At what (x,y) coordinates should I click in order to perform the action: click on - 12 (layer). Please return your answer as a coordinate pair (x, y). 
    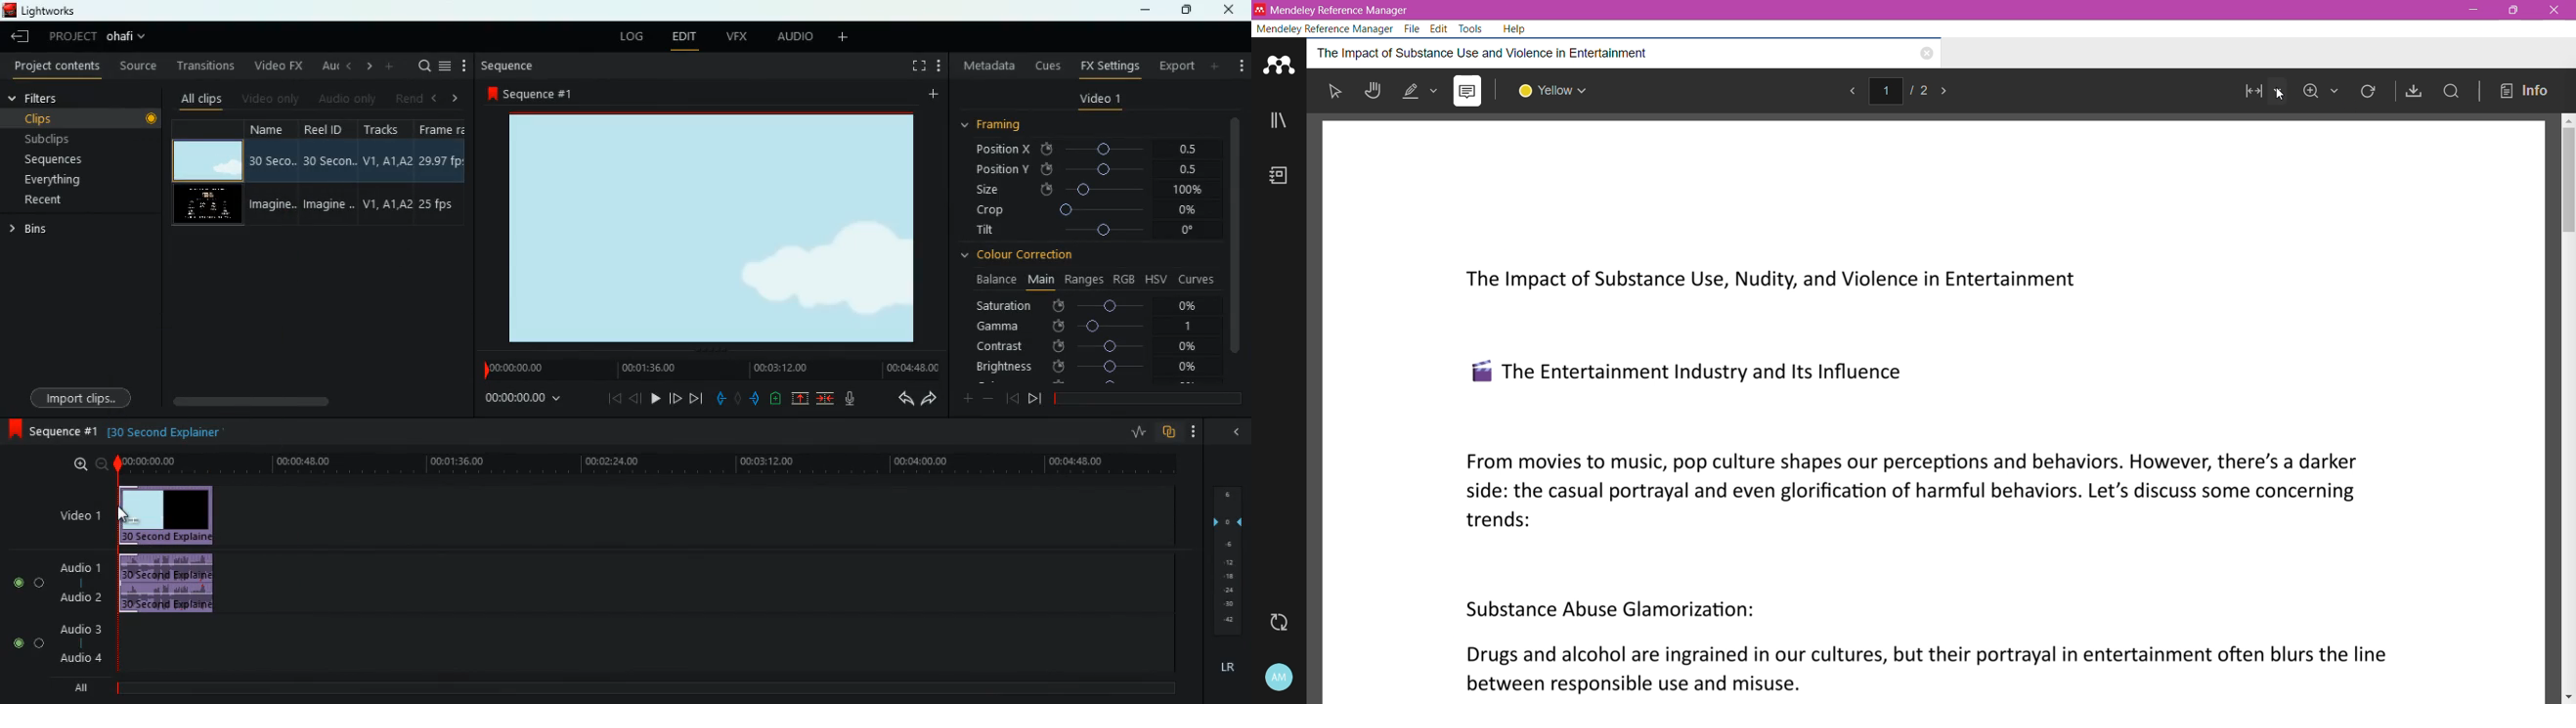
    Looking at the image, I should click on (1230, 561).